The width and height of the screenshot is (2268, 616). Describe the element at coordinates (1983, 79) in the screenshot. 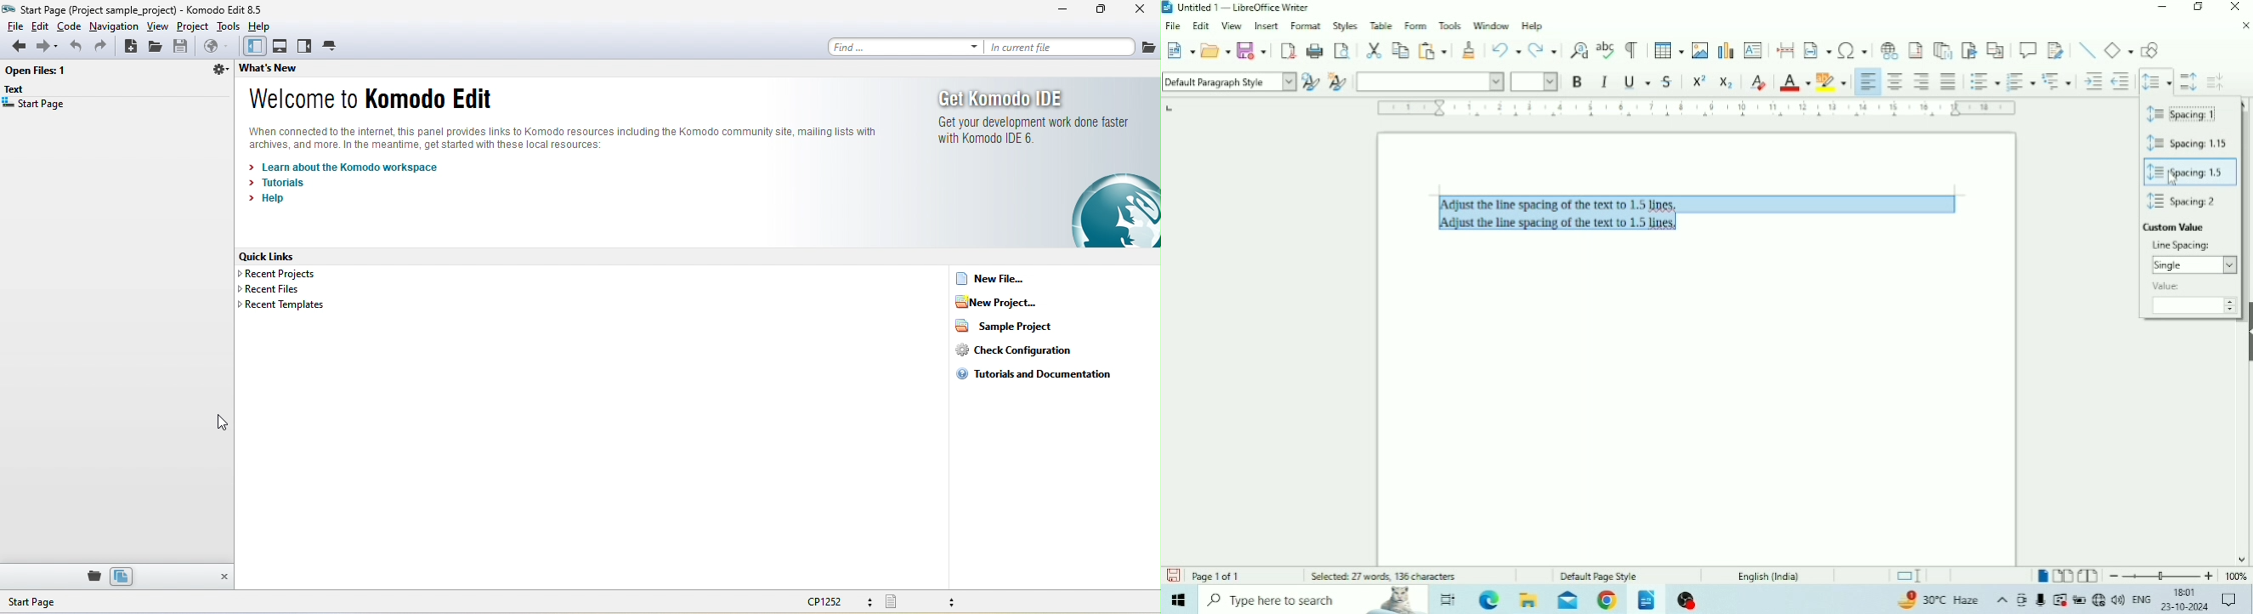

I see `Toggle Unordered List` at that location.